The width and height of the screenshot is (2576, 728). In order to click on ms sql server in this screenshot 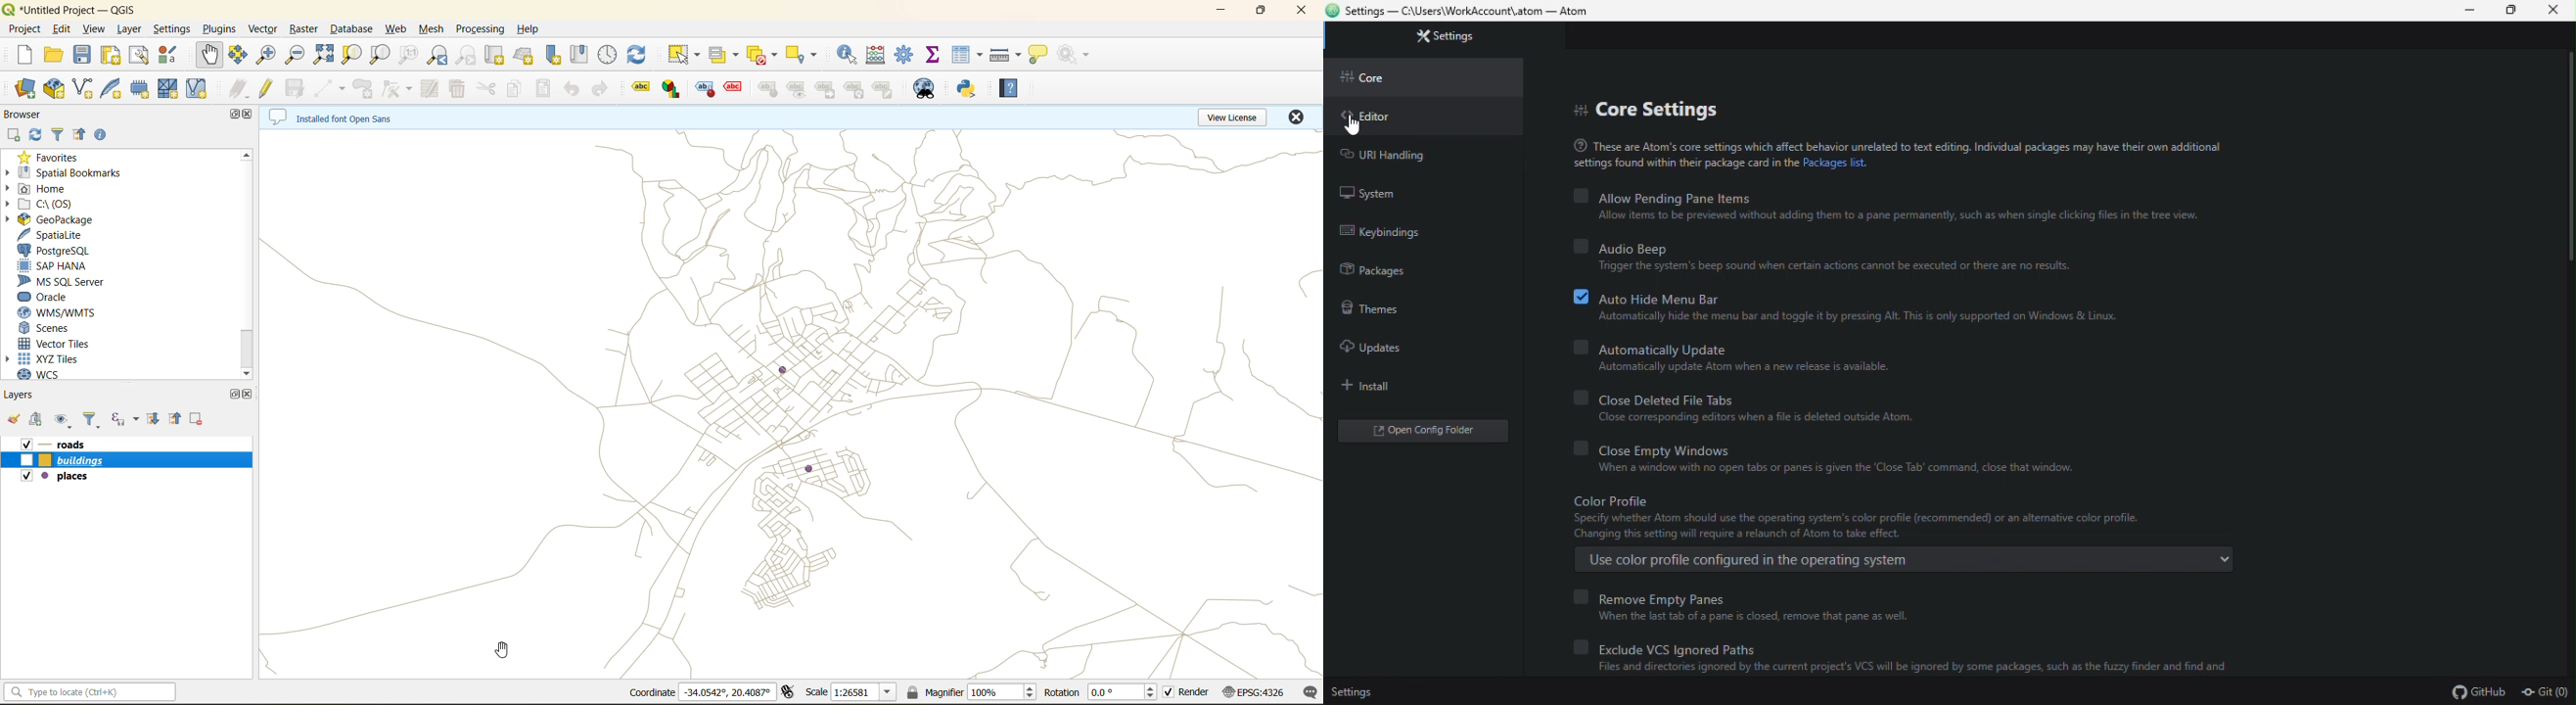, I will do `click(65, 283)`.